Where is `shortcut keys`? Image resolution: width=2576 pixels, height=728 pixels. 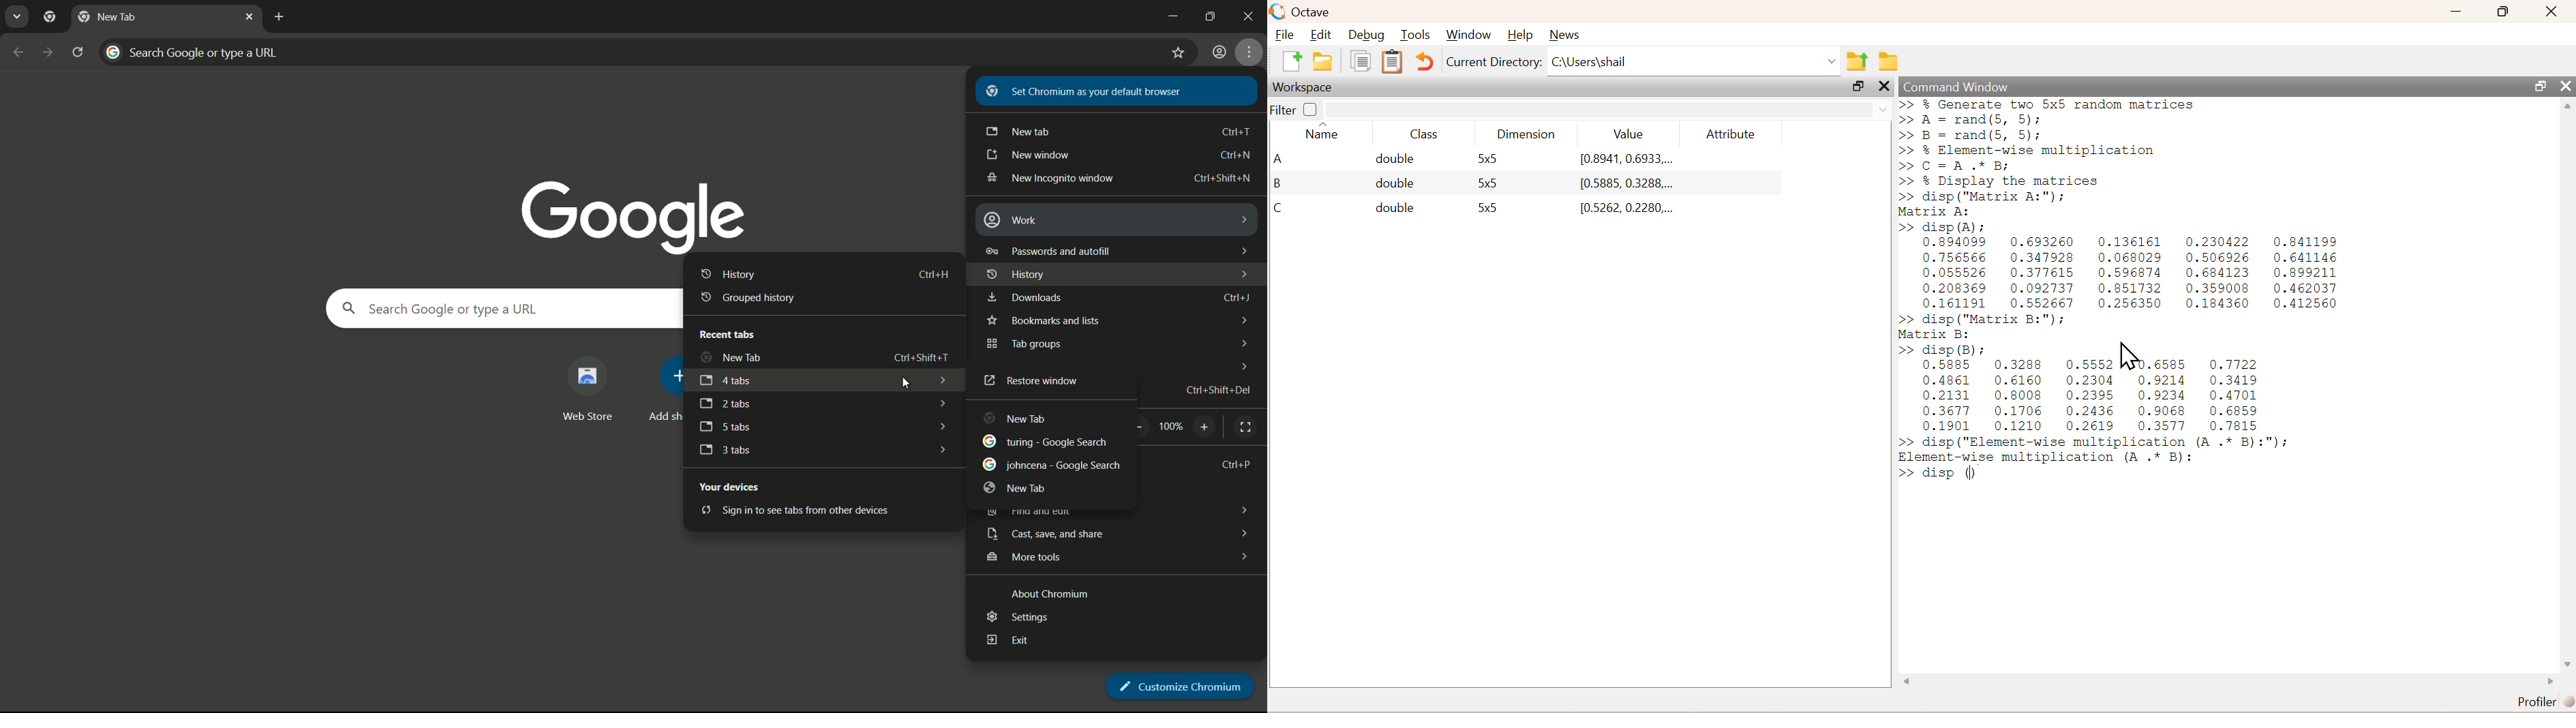 shortcut keys is located at coordinates (1236, 131).